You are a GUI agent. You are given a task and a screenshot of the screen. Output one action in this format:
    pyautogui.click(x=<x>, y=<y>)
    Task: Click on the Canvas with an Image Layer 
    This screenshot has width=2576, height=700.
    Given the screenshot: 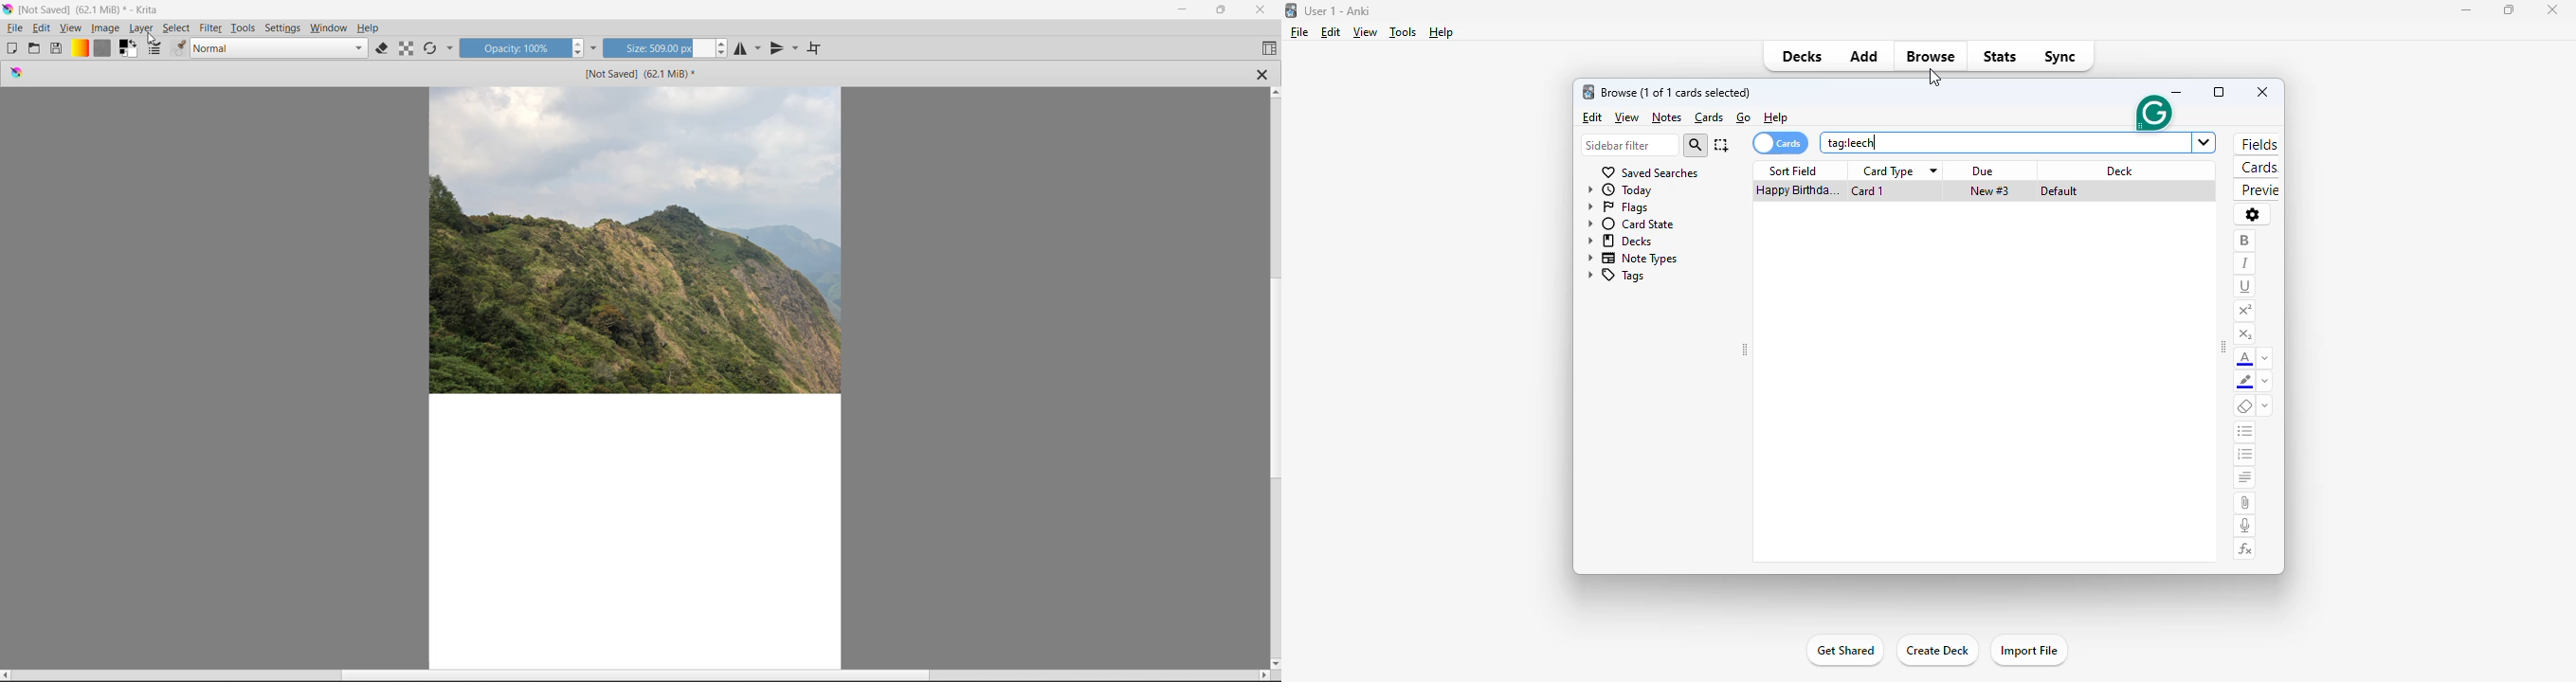 What is the action you would take?
    pyautogui.click(x=638, y=378)
    